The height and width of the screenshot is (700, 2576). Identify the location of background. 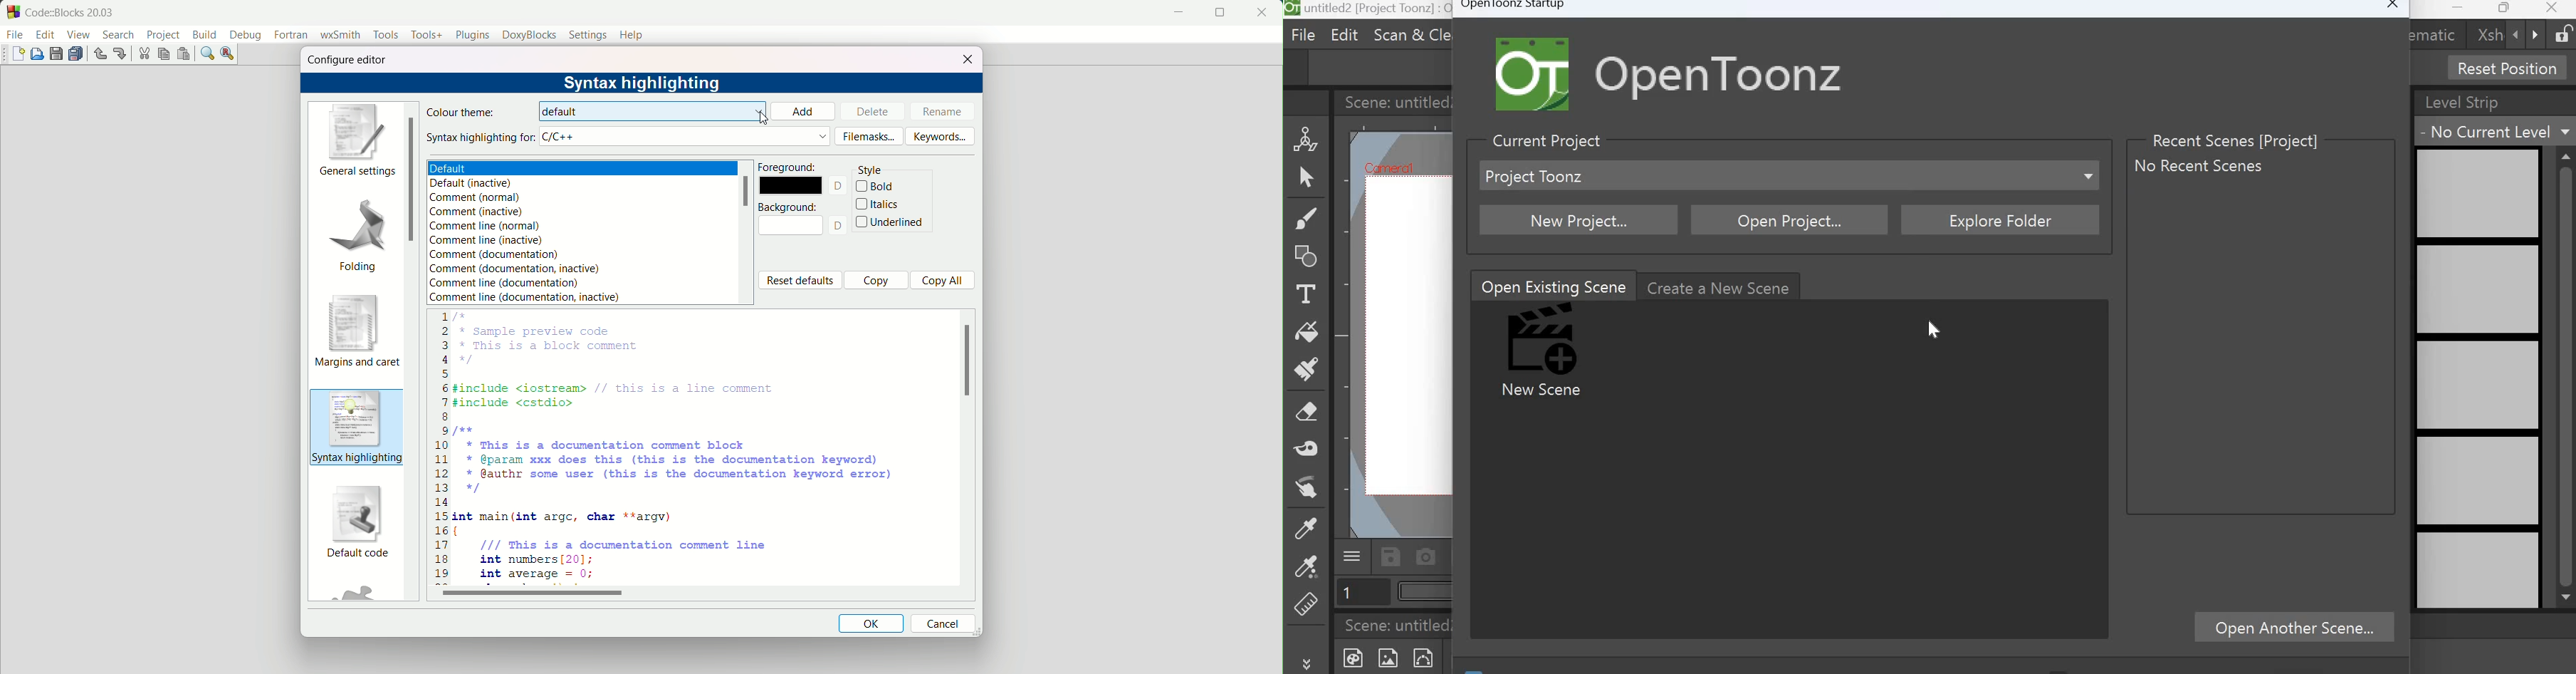
(790, 206).